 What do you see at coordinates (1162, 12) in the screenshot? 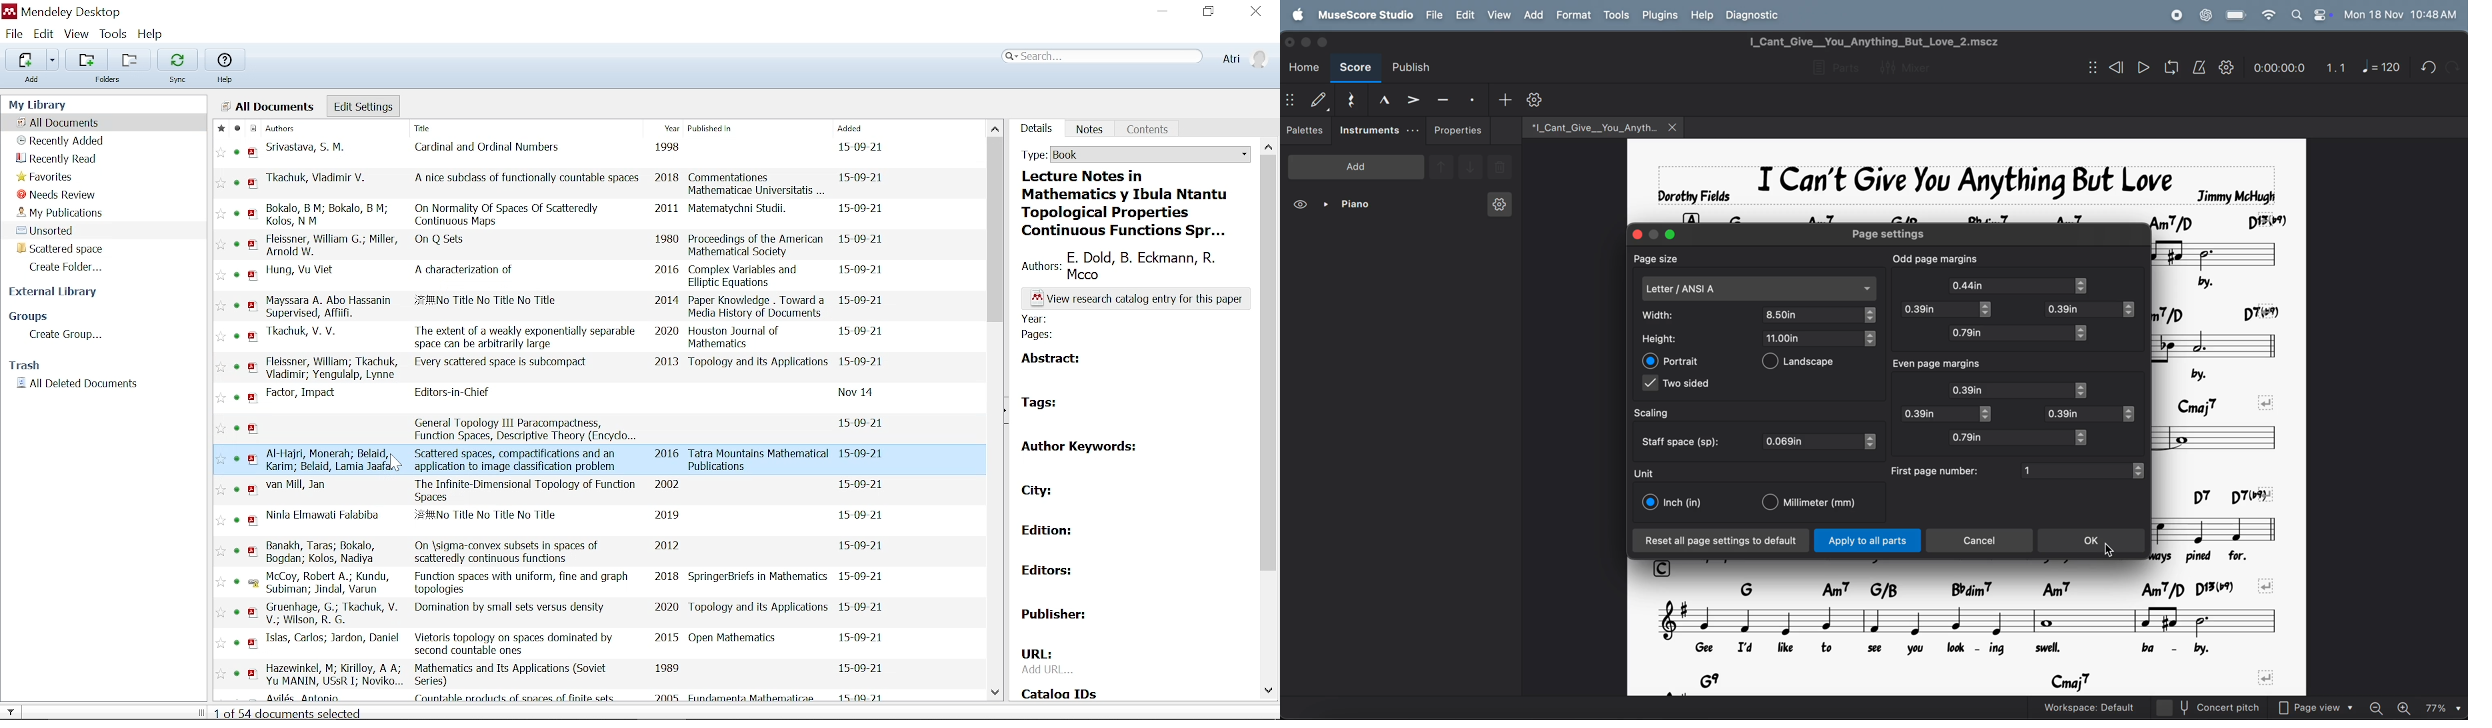
I see `Minimize` at bounding box center [1162, 12].